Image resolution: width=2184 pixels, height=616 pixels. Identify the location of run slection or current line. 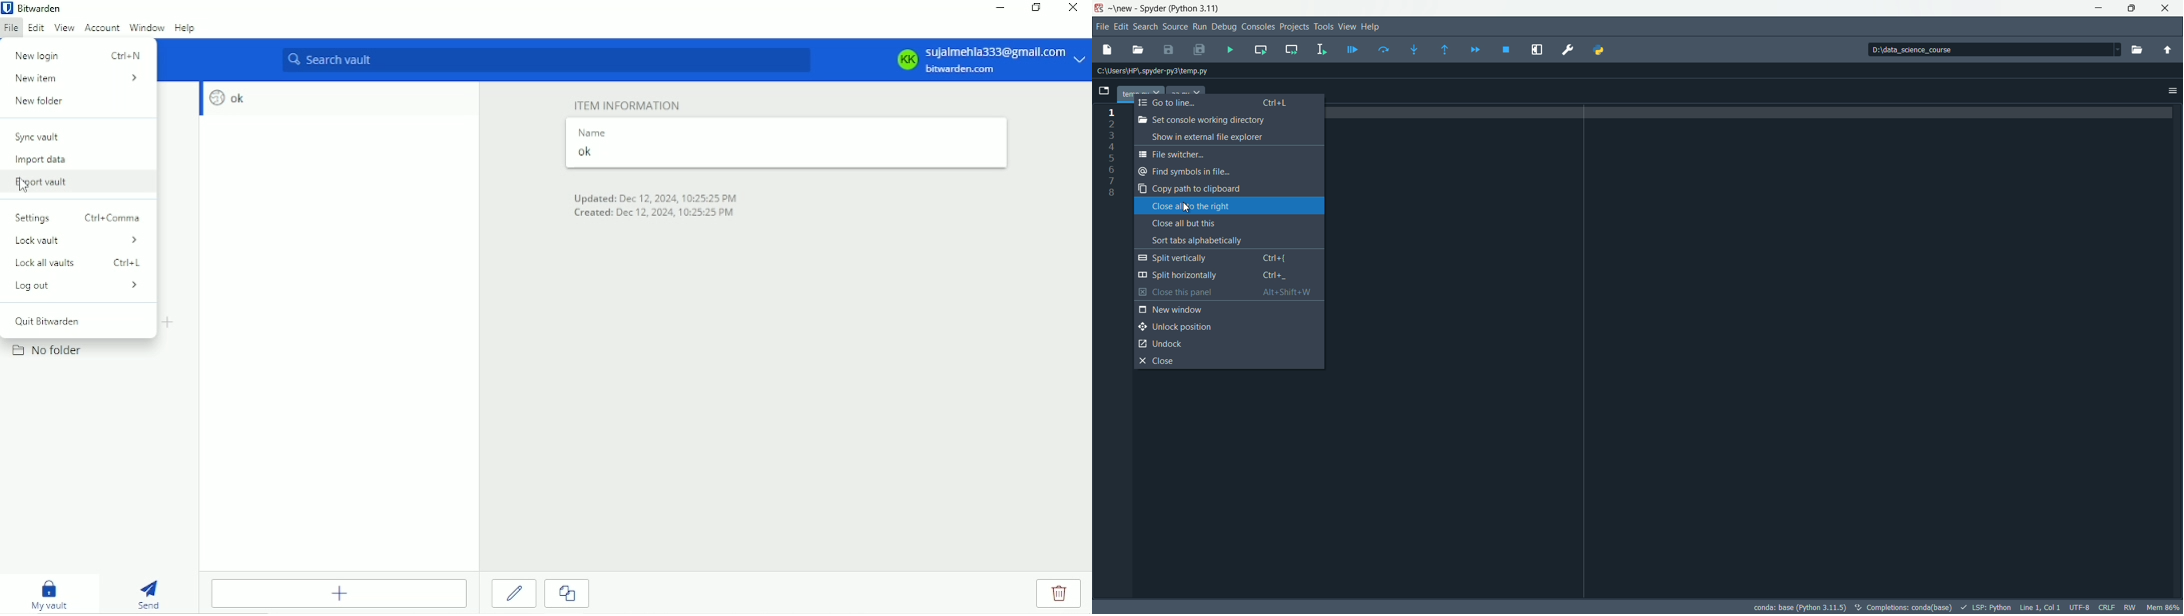
(1319, 49).